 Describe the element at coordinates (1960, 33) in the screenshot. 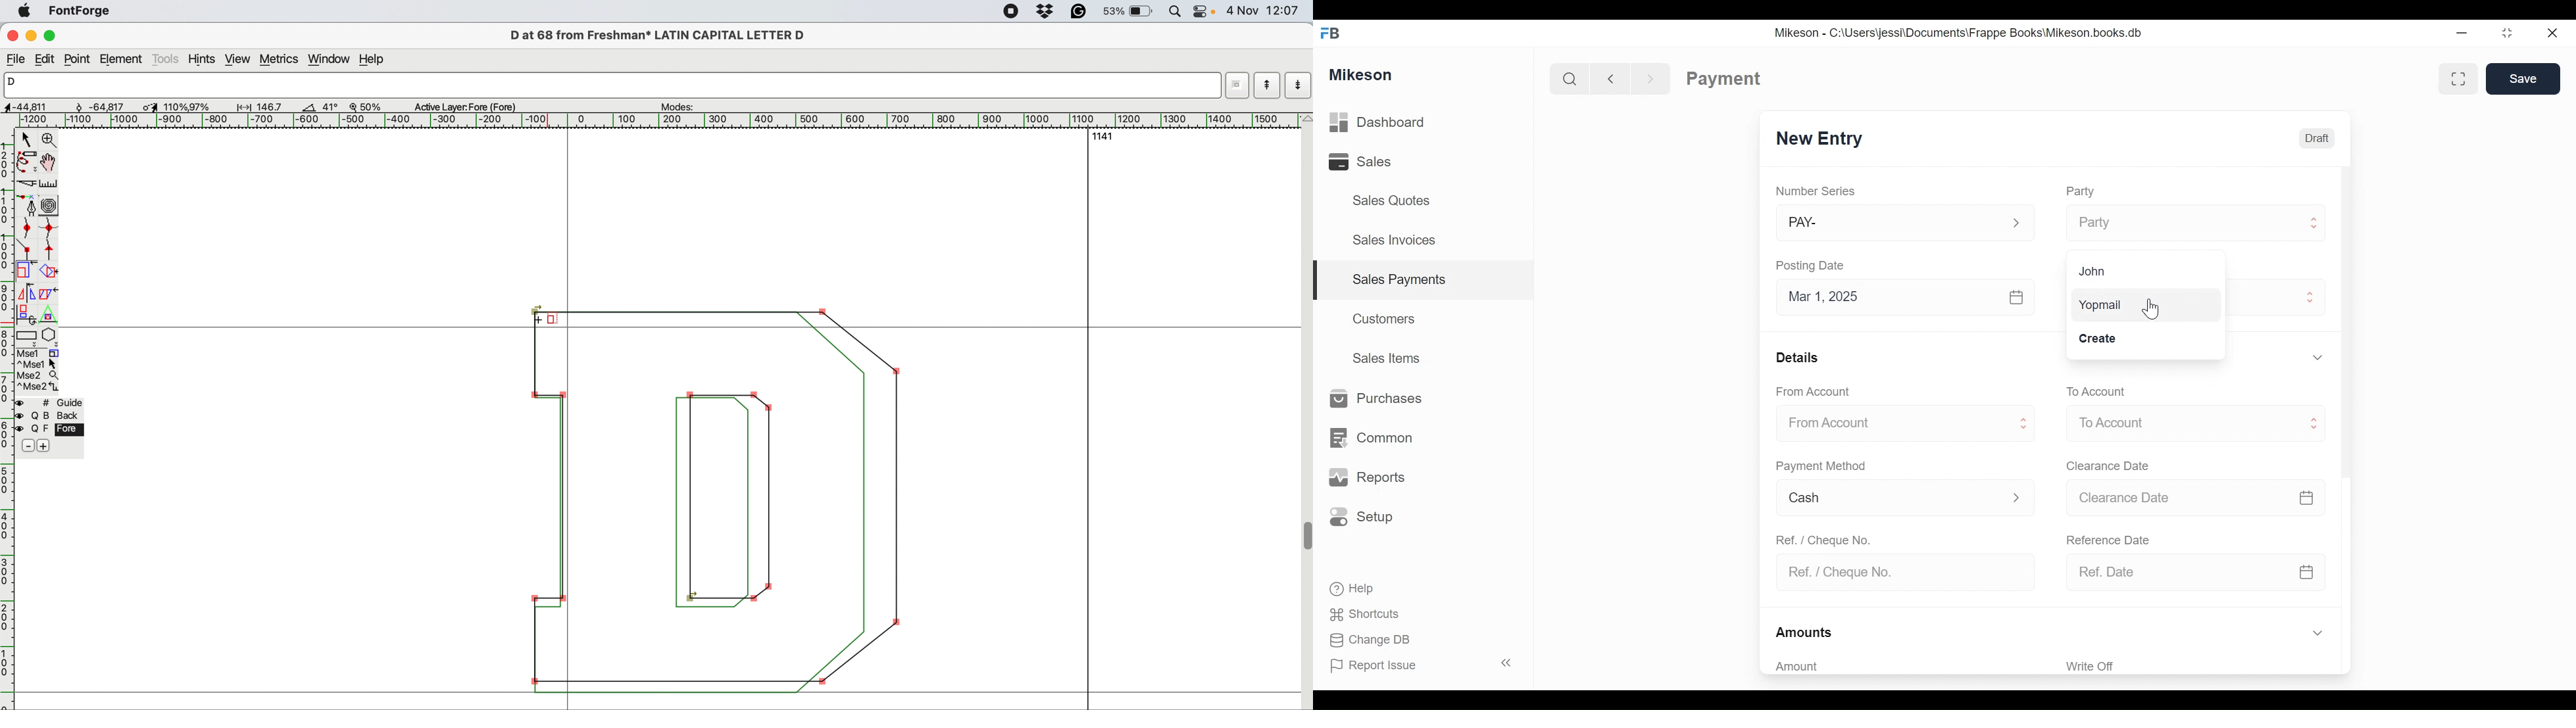

I see `Mikeson - C:\Users\jessi\Documents\Frappe Books\Mikeson.books.db` at that location.